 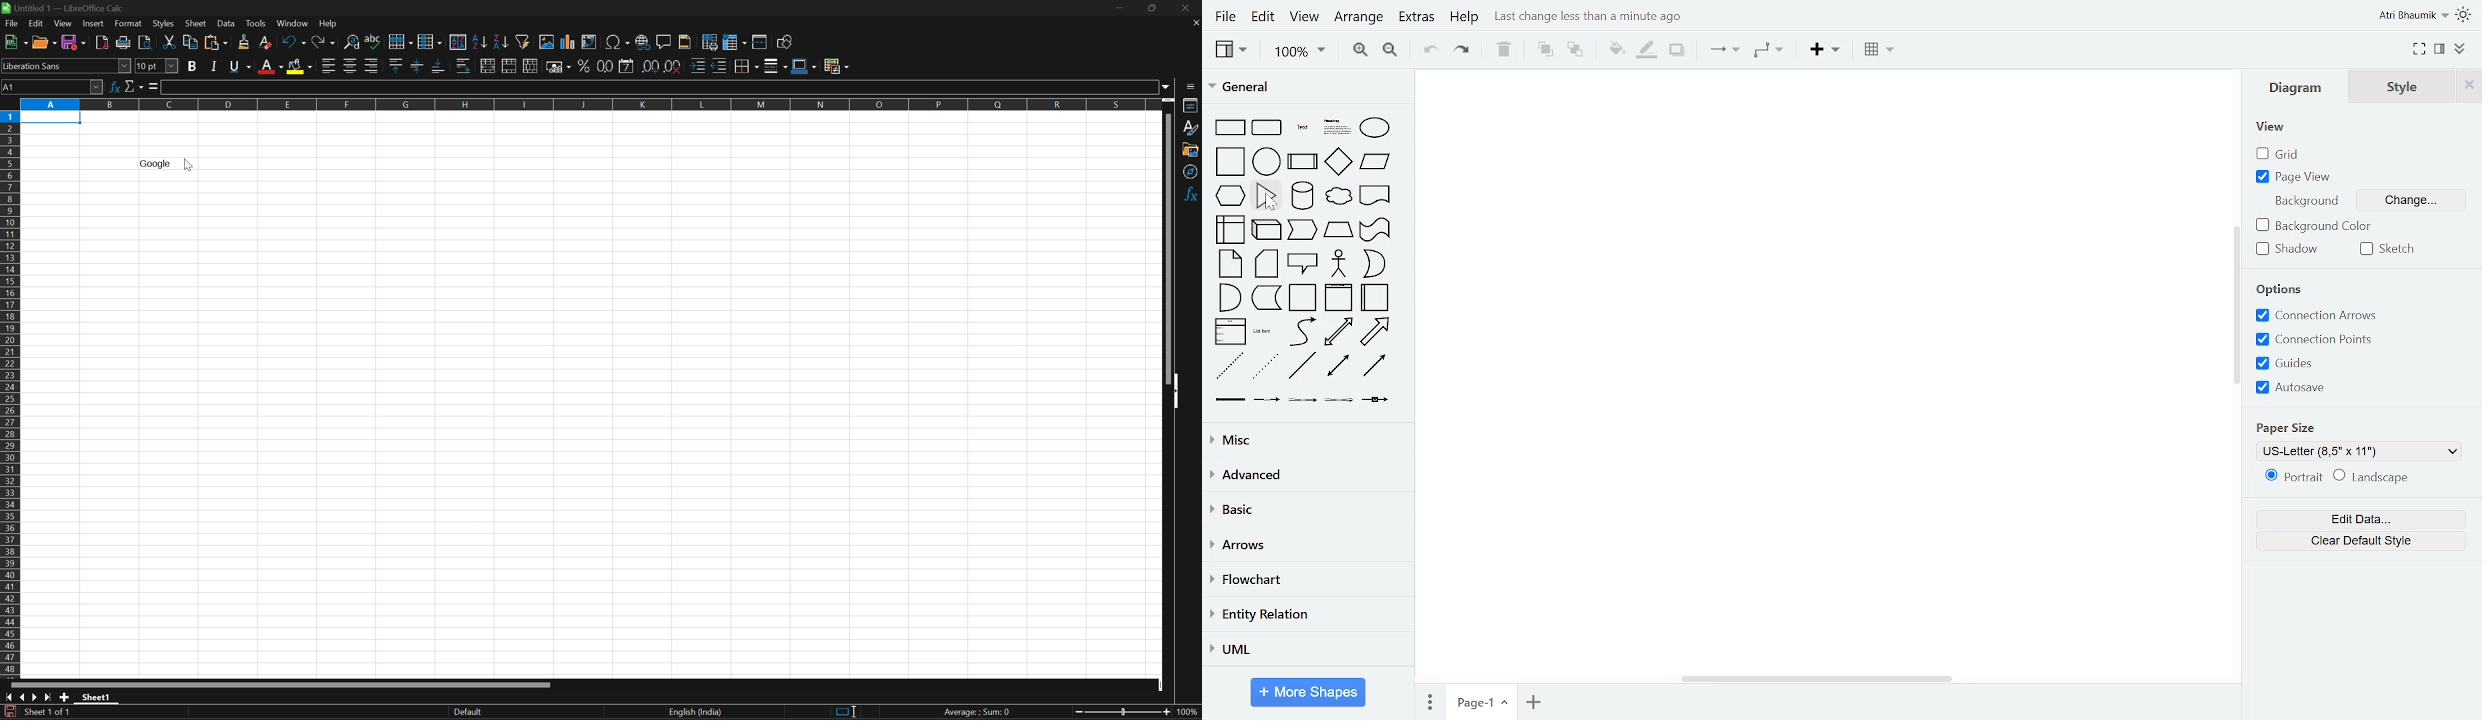 I want to click on Show draw functions, so click(x=785, y=40).